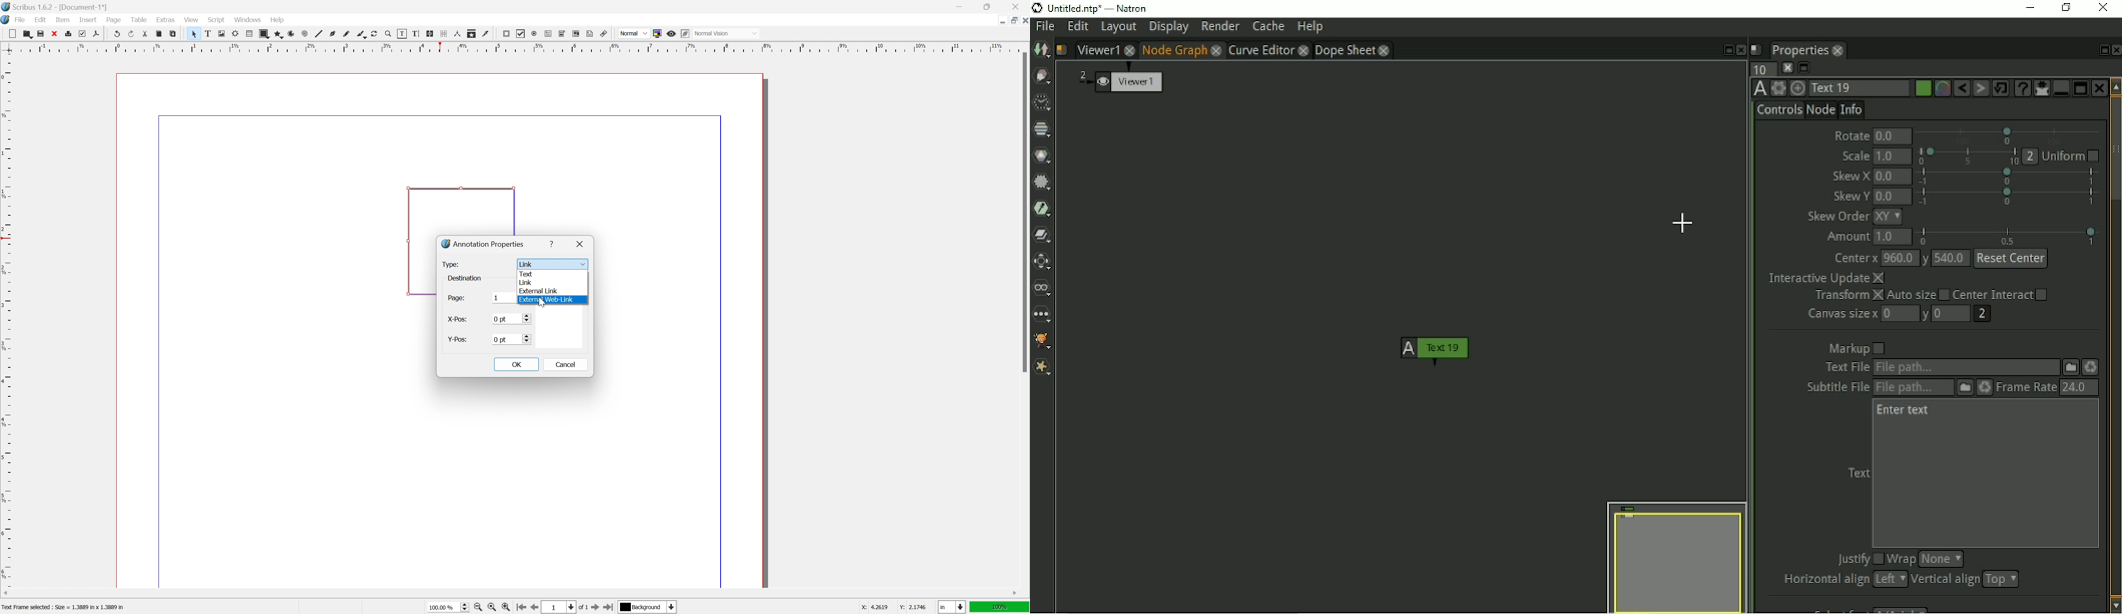  Describe the element at coordinates (82, 33) in the screenshot. I see `preflight verifier` at that location.